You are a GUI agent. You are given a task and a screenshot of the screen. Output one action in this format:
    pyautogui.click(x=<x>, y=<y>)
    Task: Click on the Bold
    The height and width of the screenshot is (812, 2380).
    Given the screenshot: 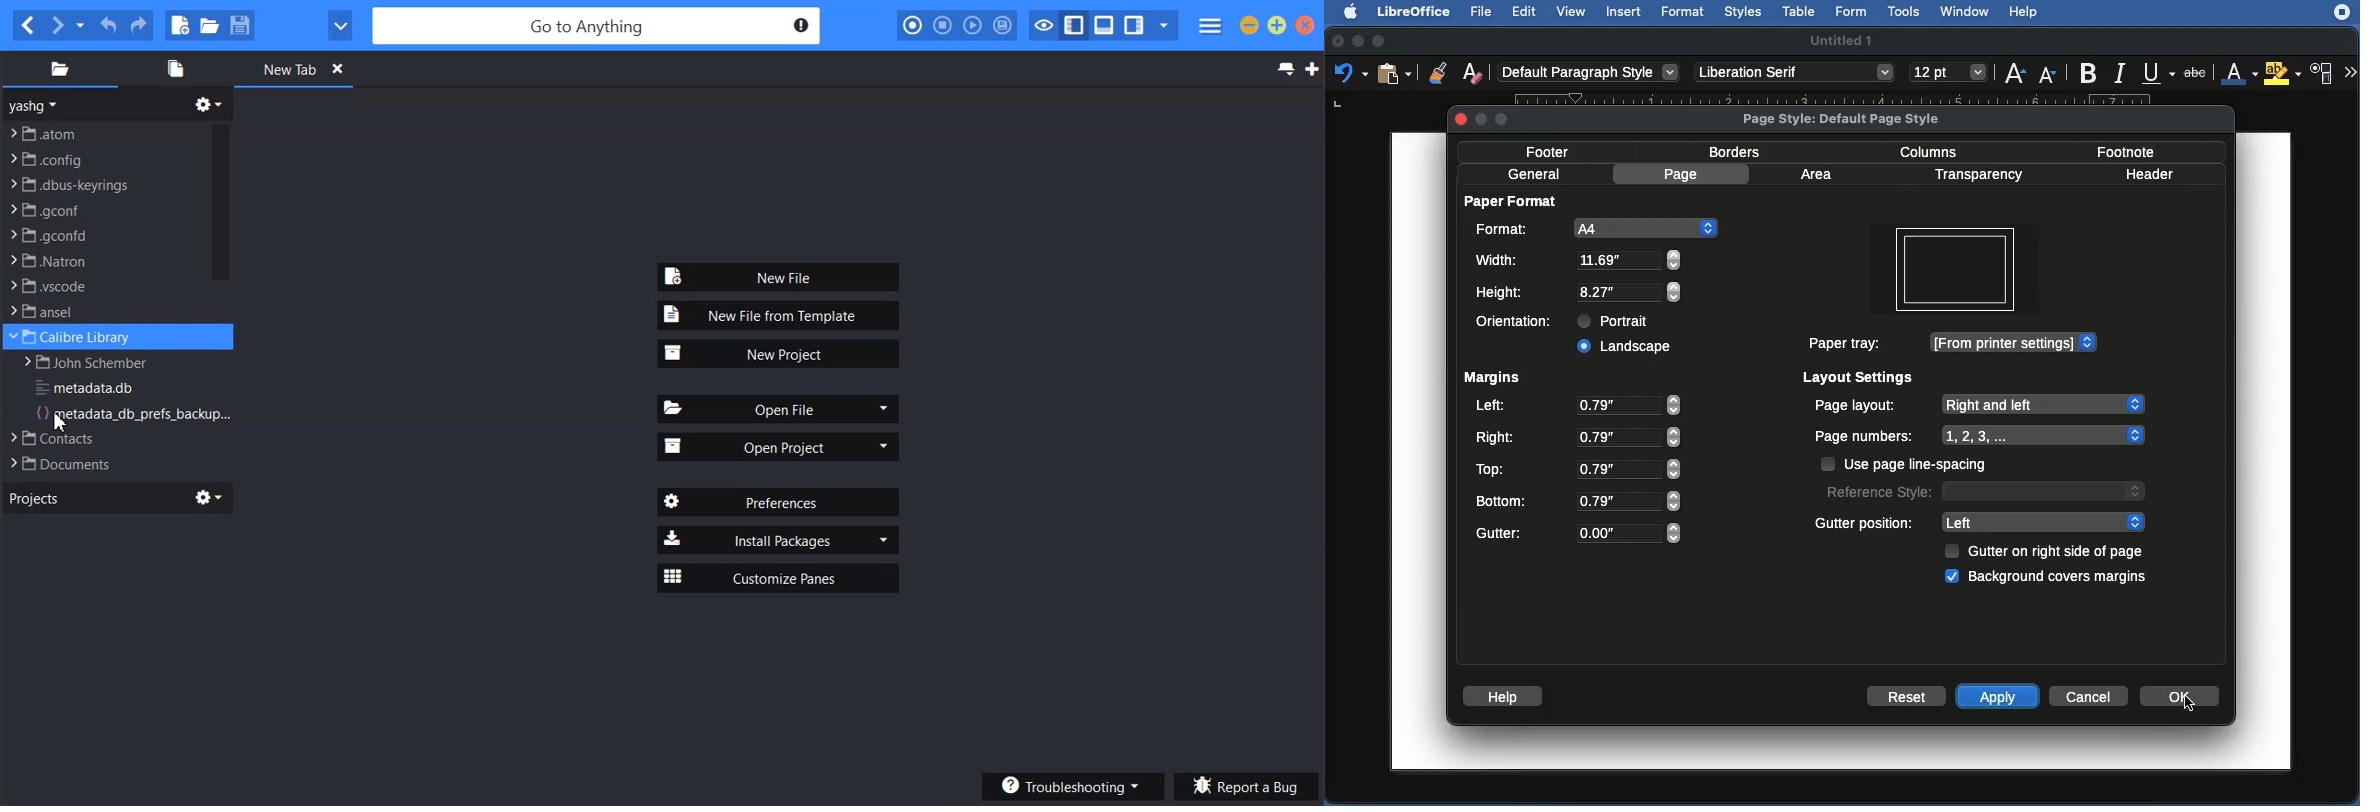 What is the action you would take?
    pyautogui.click(x=2089, y=72)
    